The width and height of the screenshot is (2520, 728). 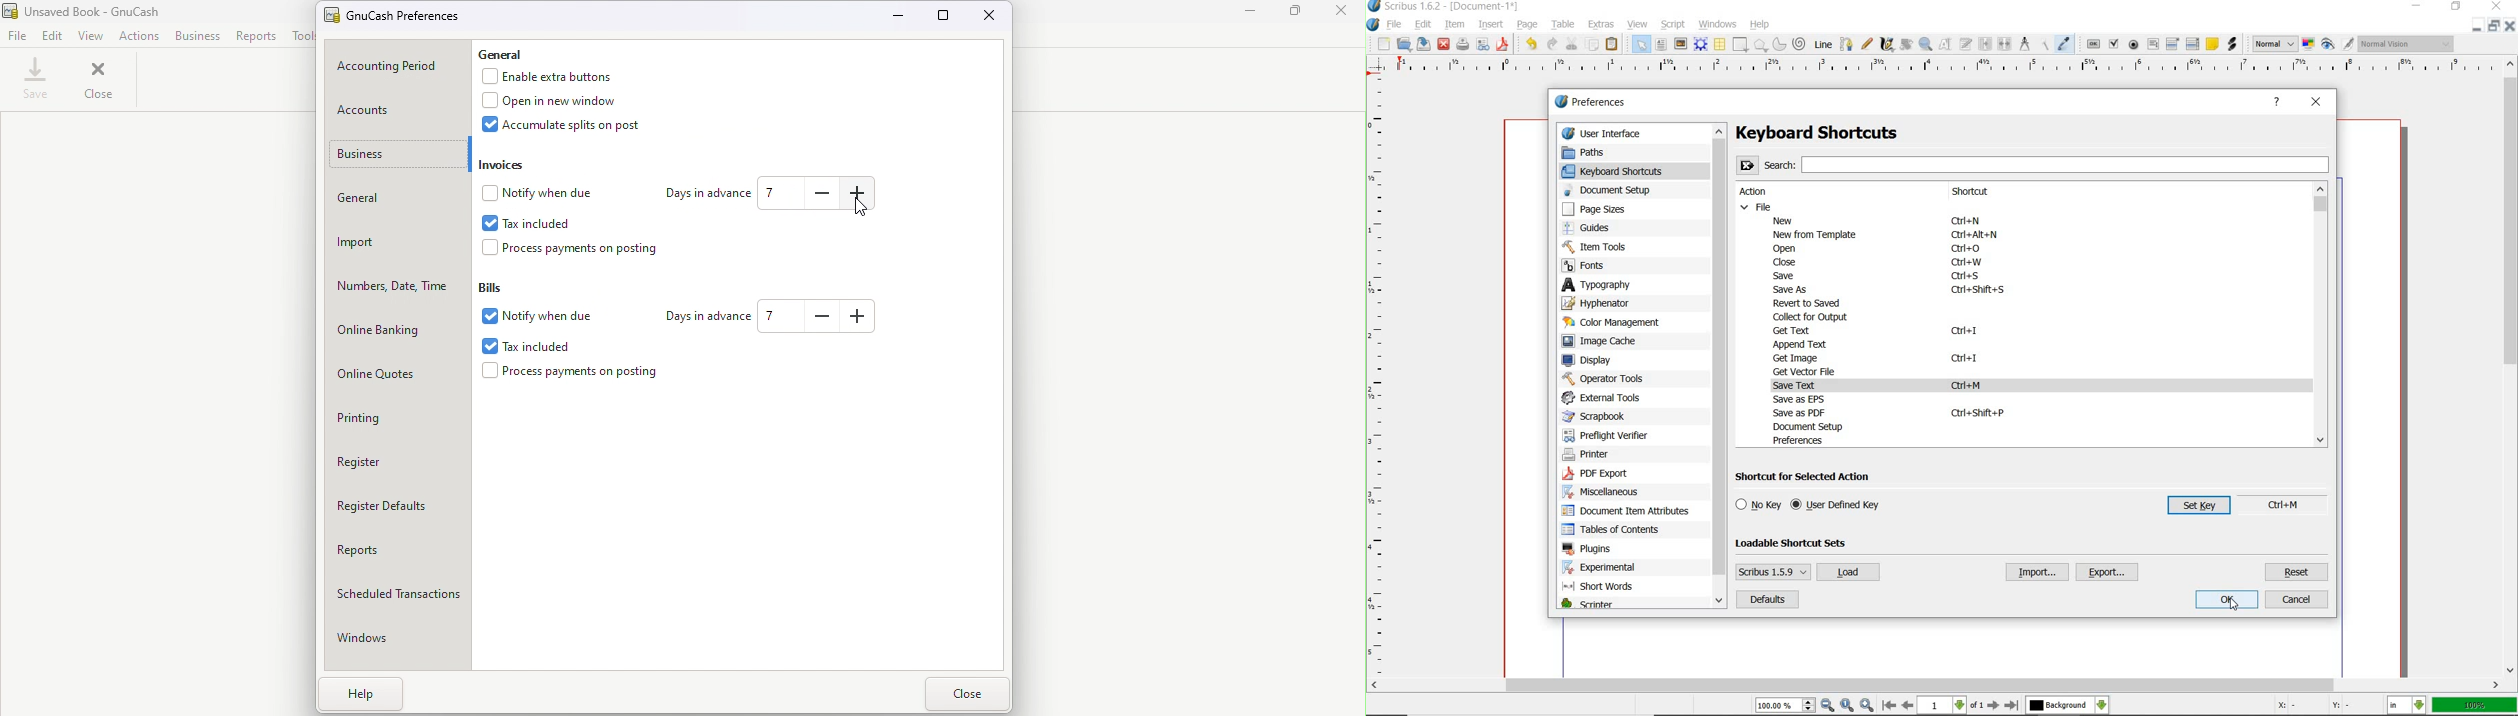 What do you see at coordinates (2114, 43) in the screenshot?
I see `pdf check box` at bounding box center [2114, 43].